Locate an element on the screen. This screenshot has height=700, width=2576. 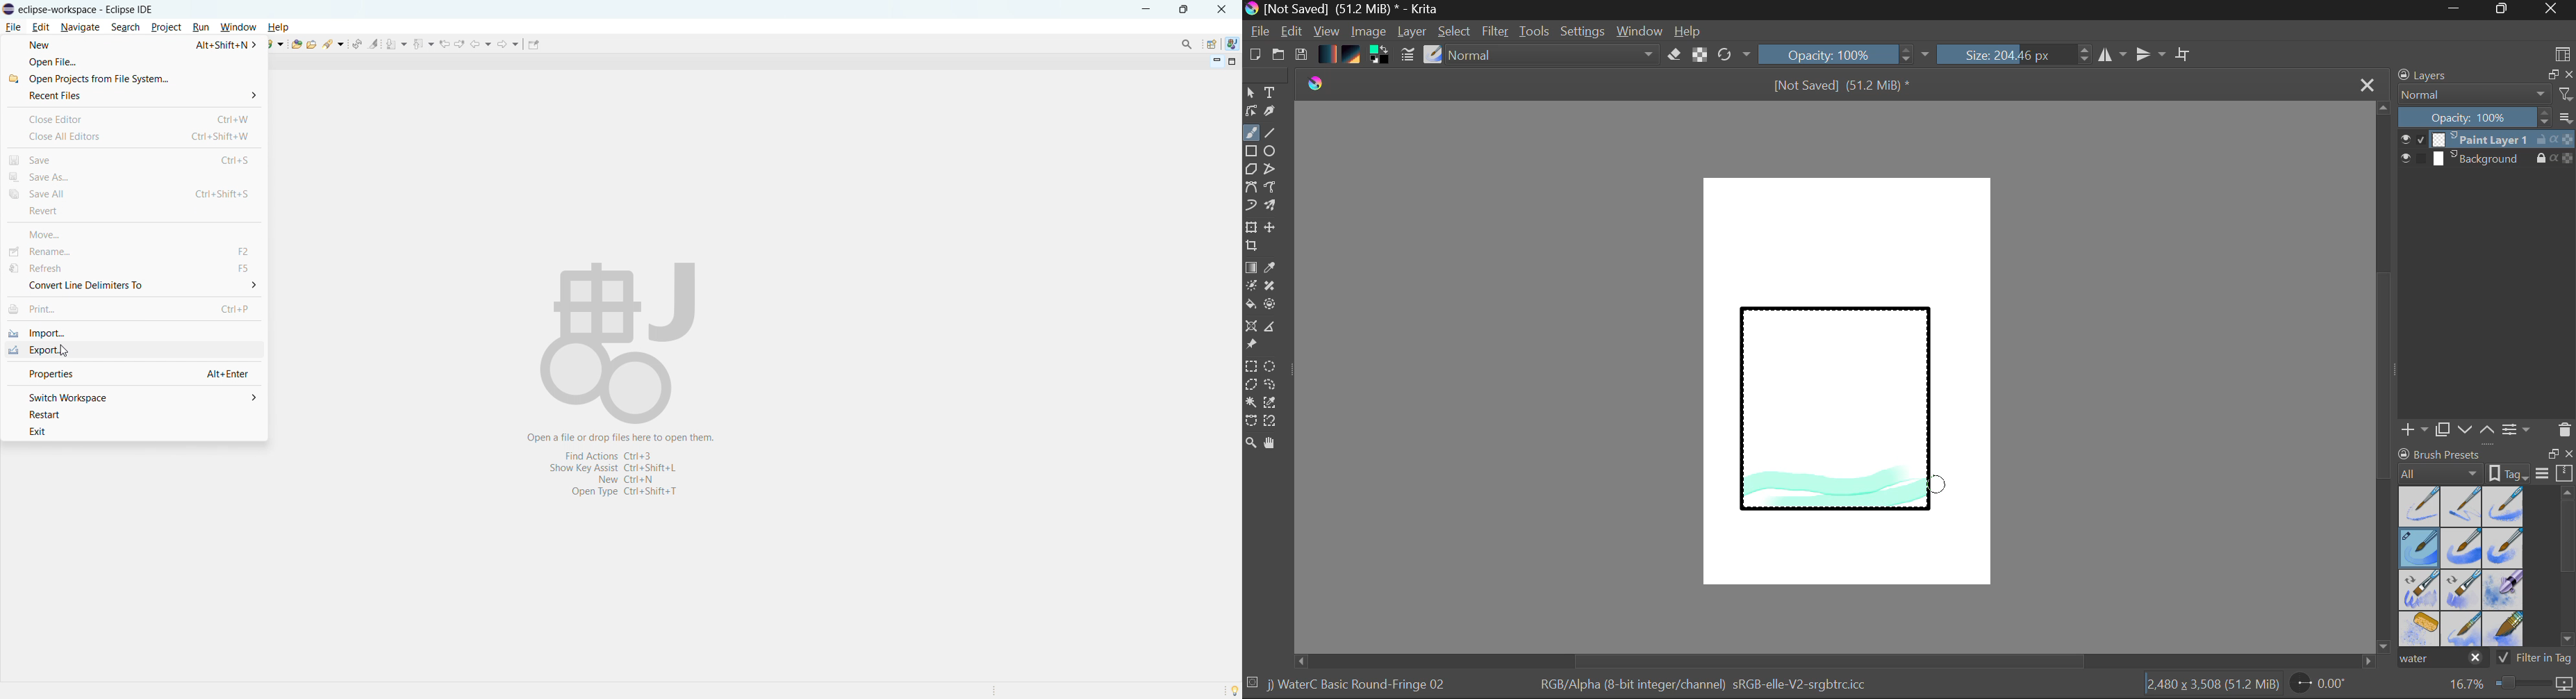
Blending Mode is located at coordinates (2486, 94).